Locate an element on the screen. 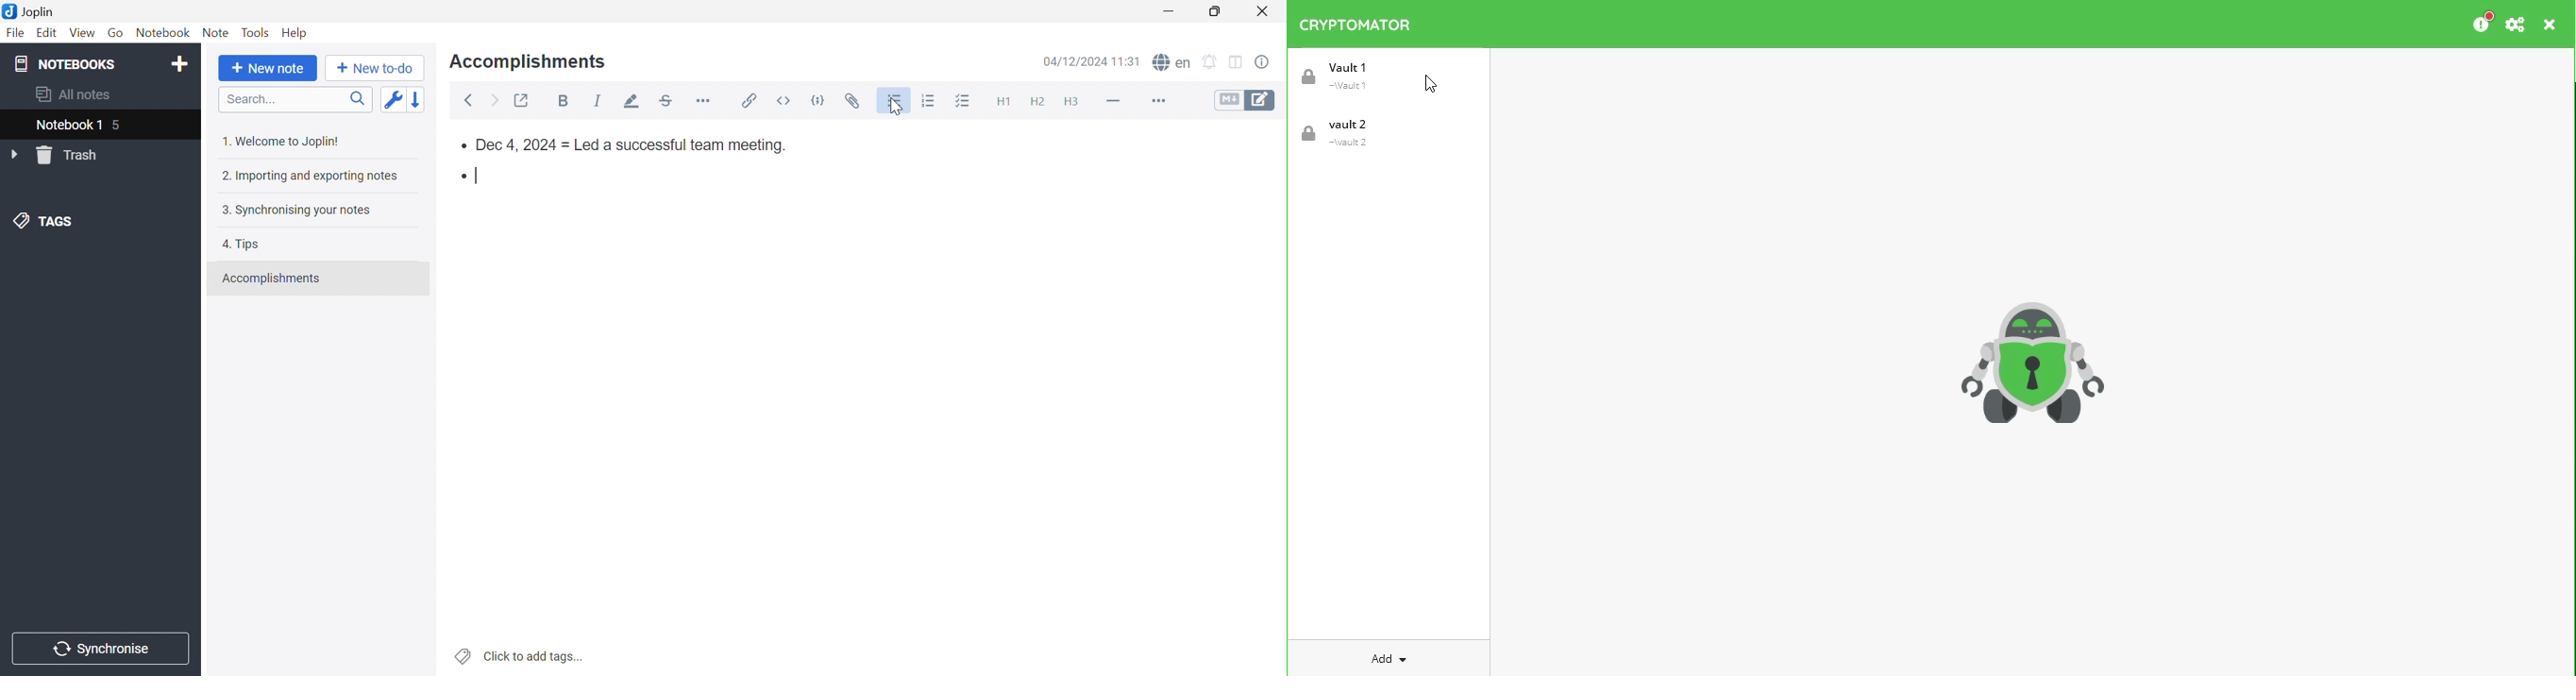  NOTEBOOKS is located at coordinates (62, 62).